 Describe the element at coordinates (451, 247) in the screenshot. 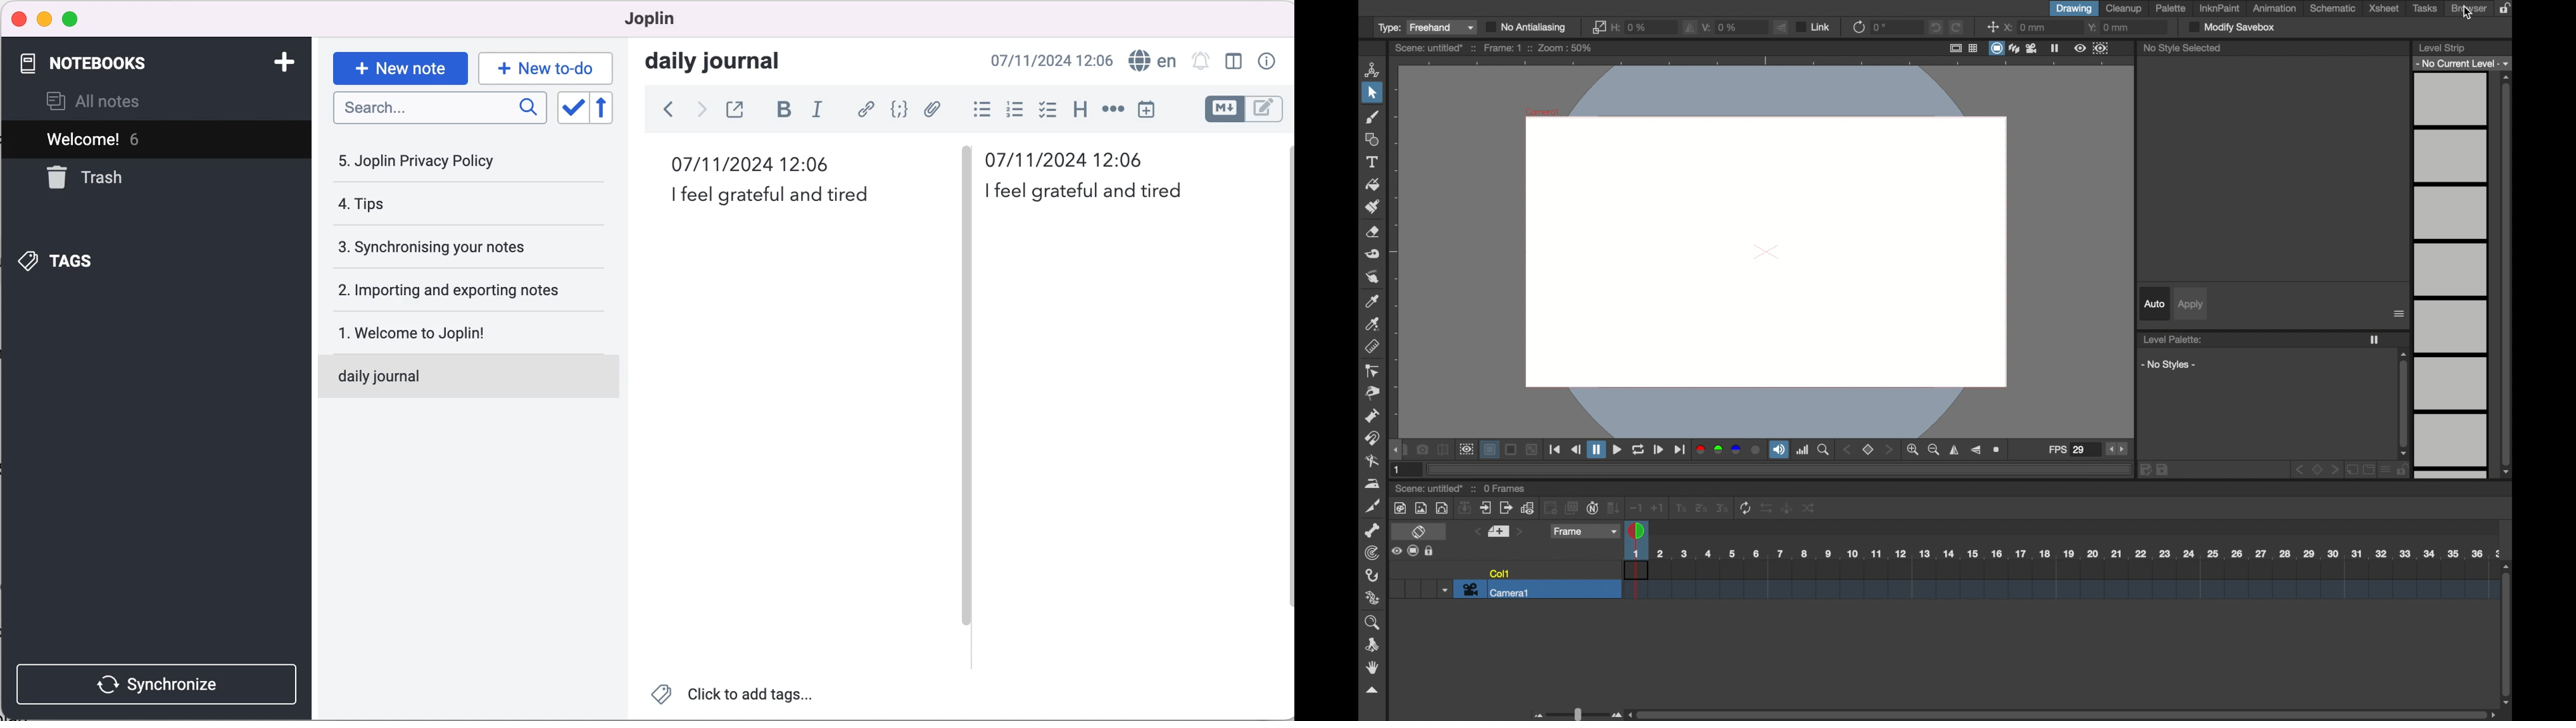

I see `synchronising your notes` at that location.